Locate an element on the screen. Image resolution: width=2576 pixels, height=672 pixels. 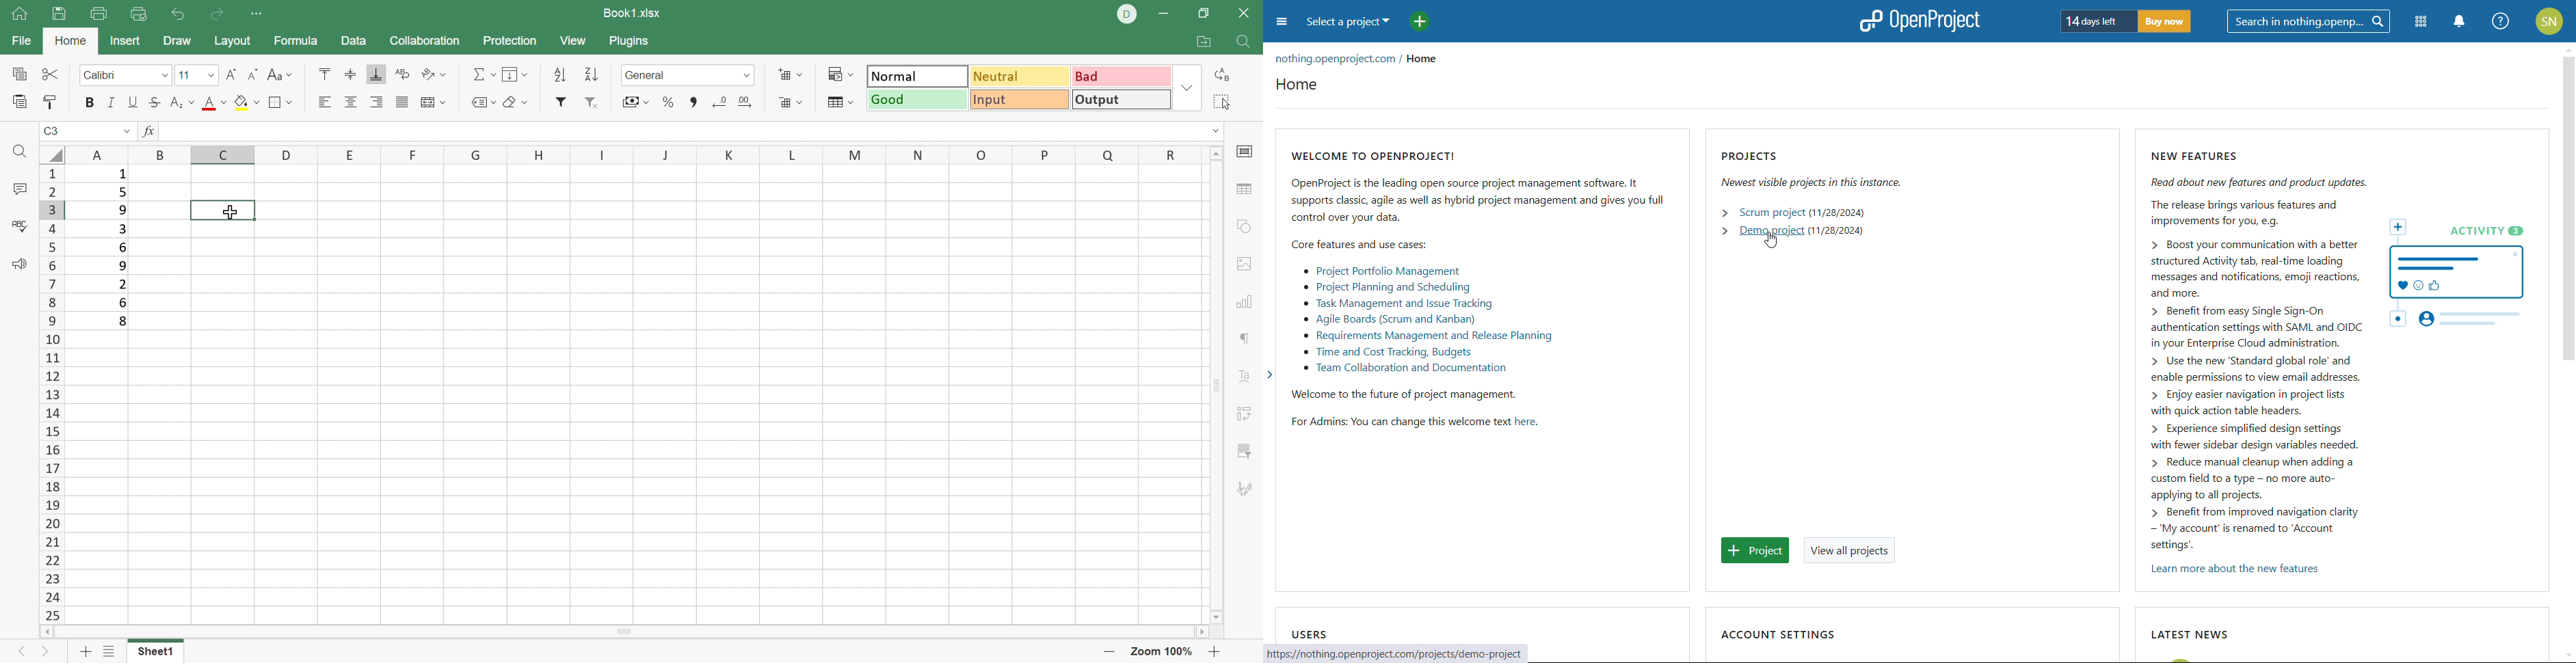
Open file location is located at coordinates (1203, 41).